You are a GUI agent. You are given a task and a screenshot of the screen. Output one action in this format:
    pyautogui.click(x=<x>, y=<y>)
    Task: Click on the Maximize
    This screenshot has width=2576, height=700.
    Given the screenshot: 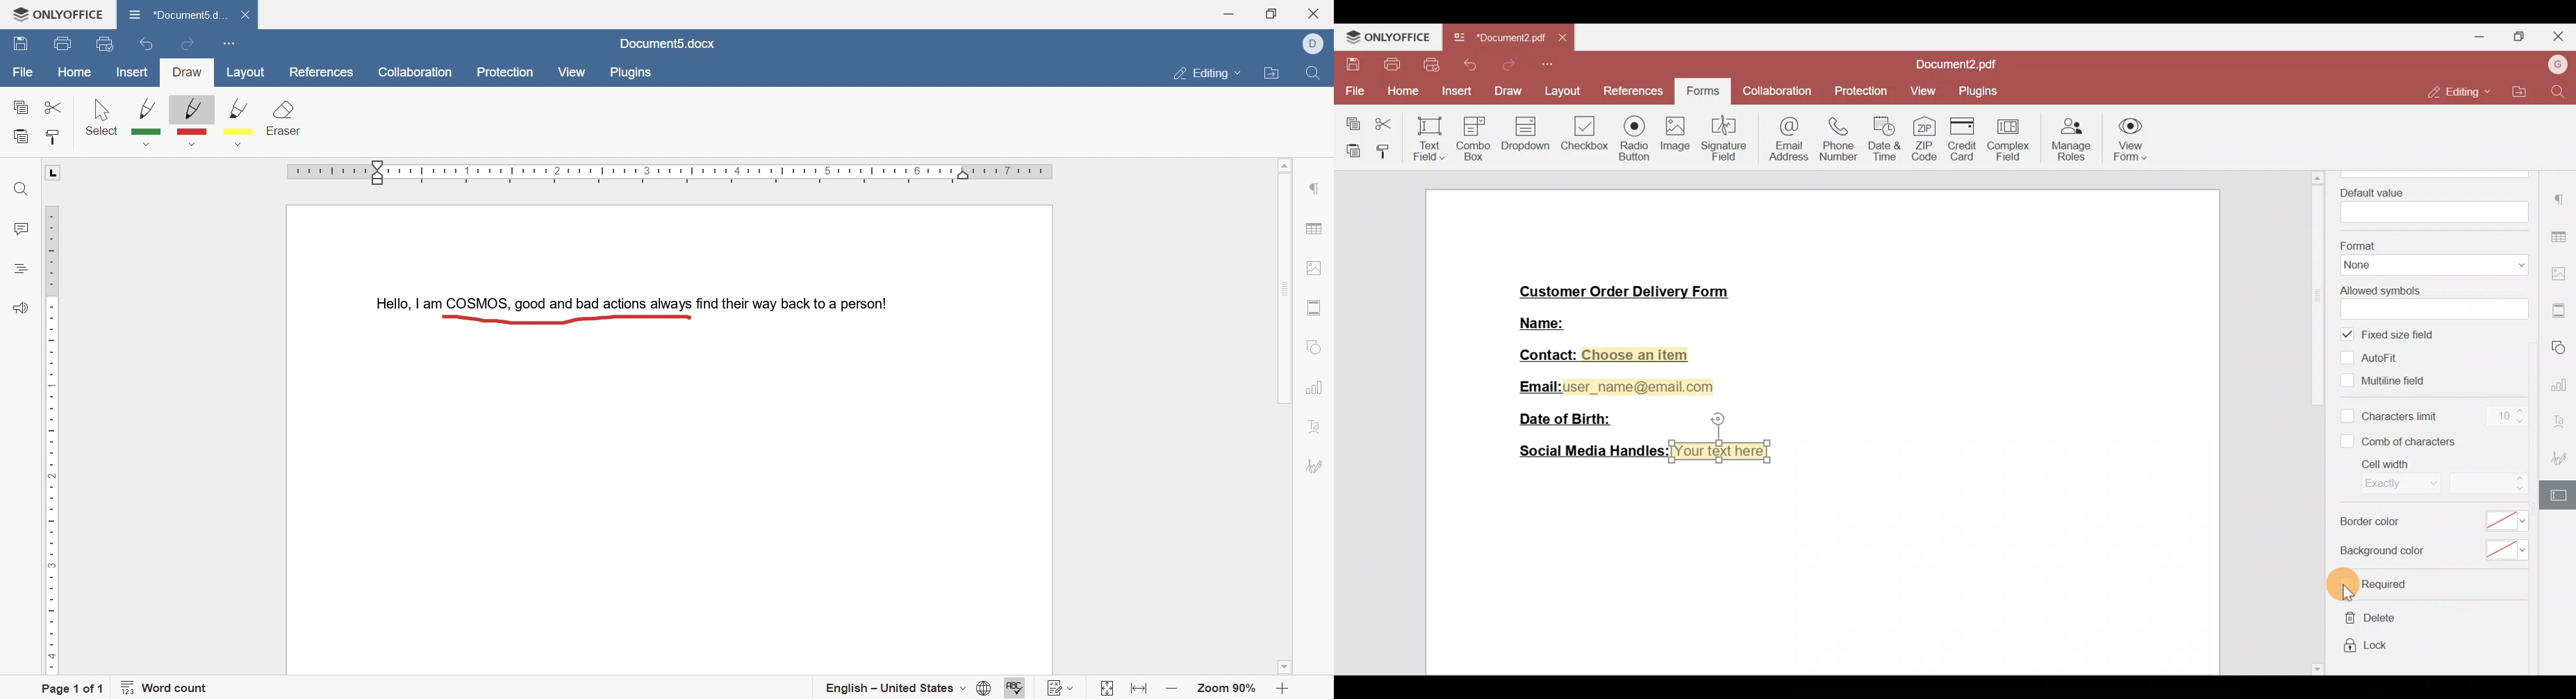 What is the action you would take?
    pyautogui.click(x=2524, y=36)
    